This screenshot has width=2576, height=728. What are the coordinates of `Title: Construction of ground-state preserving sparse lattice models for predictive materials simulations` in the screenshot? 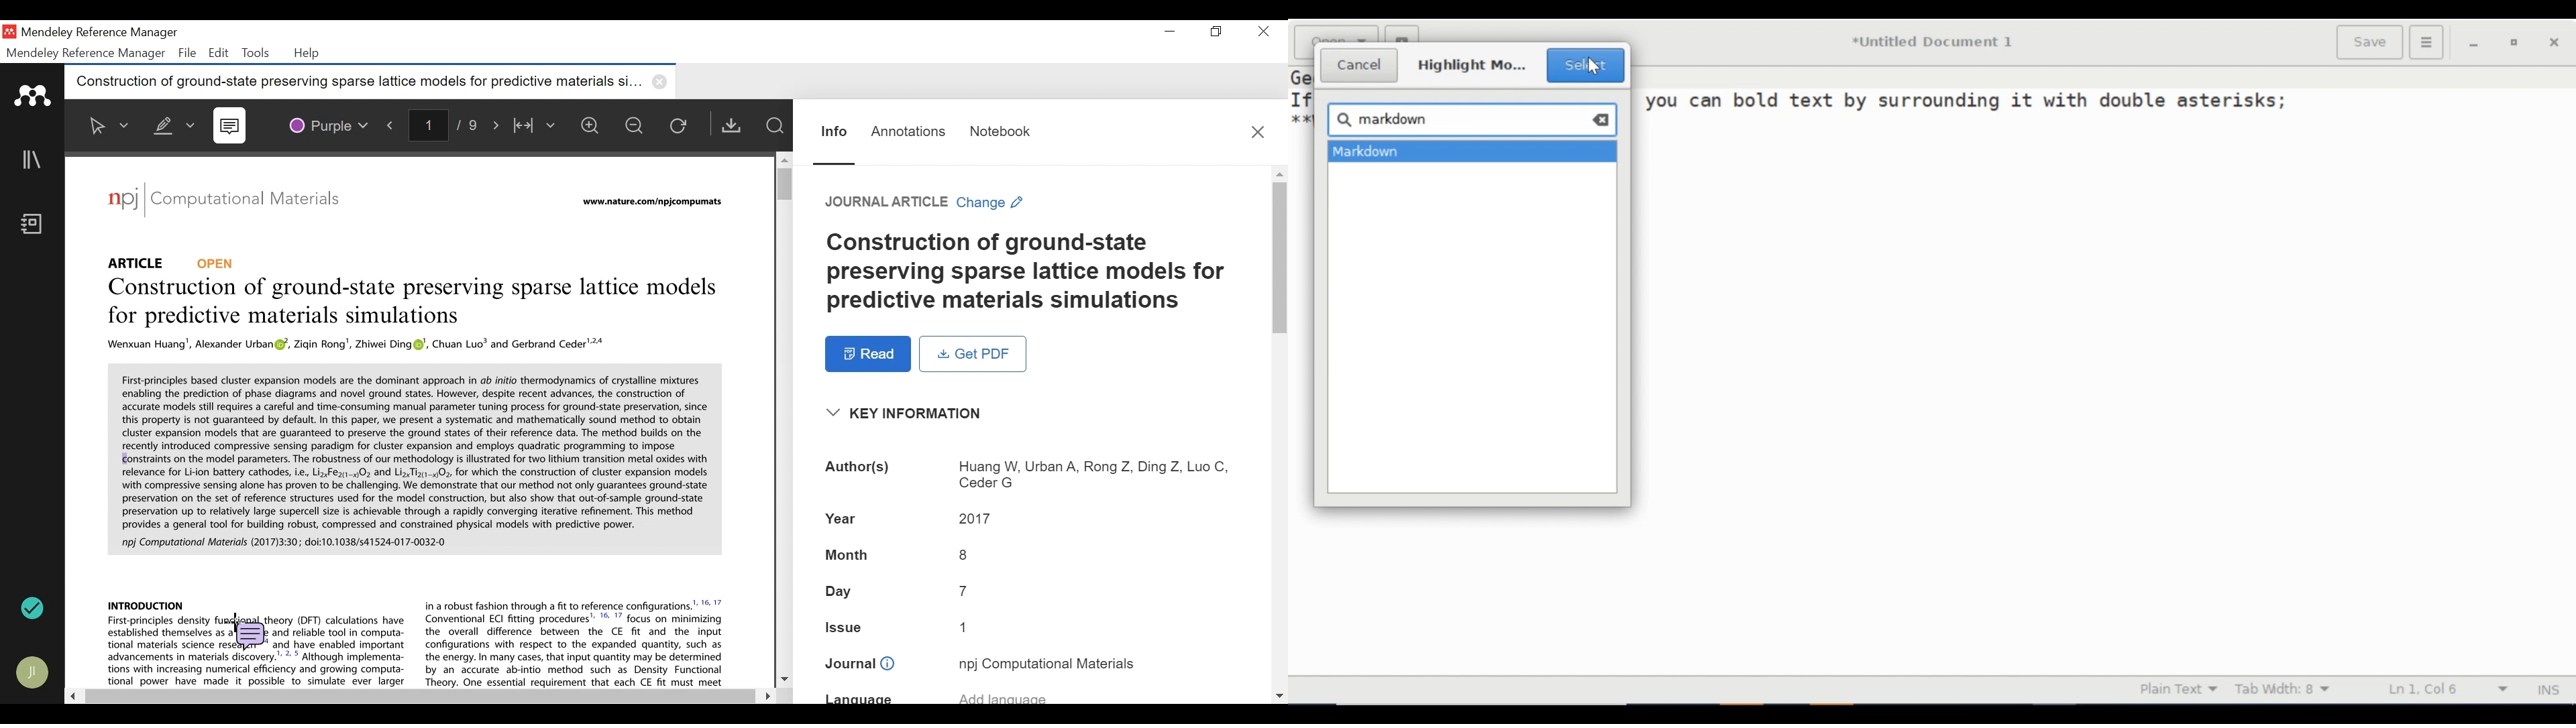 It's located at (409, 303).